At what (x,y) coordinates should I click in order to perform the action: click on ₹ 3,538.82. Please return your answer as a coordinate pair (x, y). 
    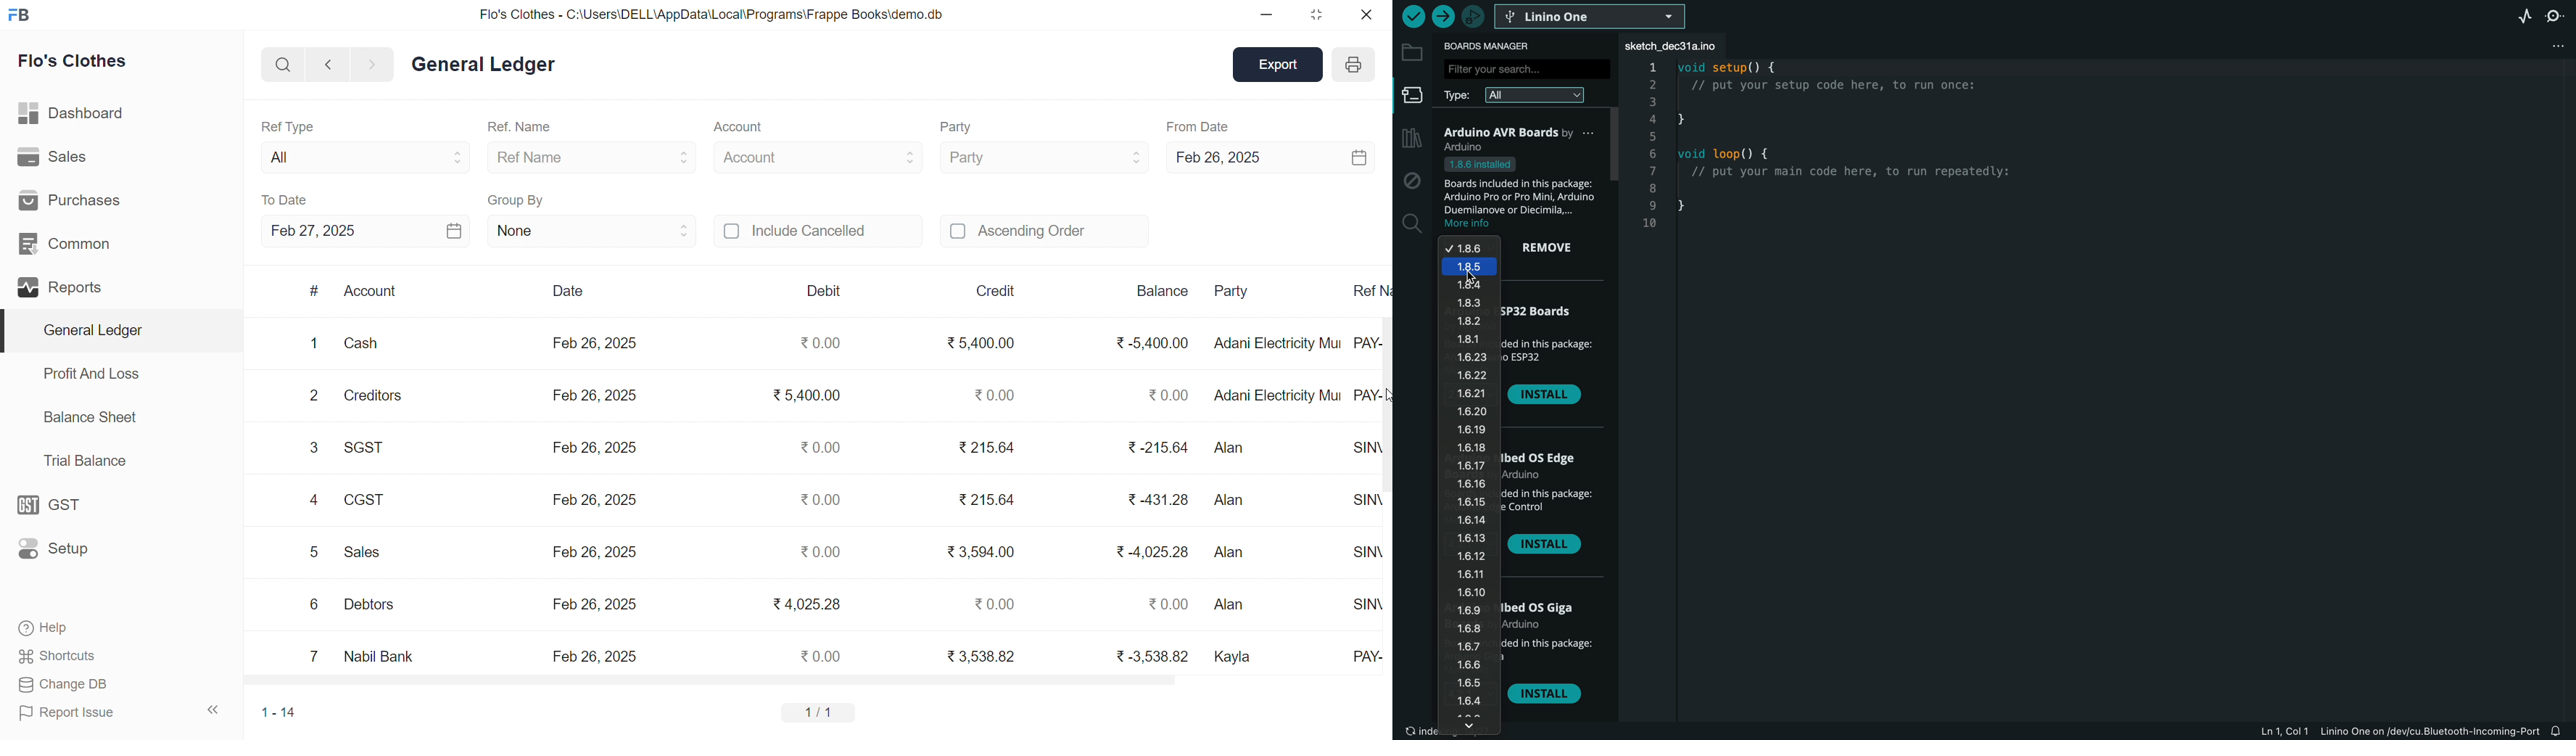
    Looking at the image, I should click on (981, 655).